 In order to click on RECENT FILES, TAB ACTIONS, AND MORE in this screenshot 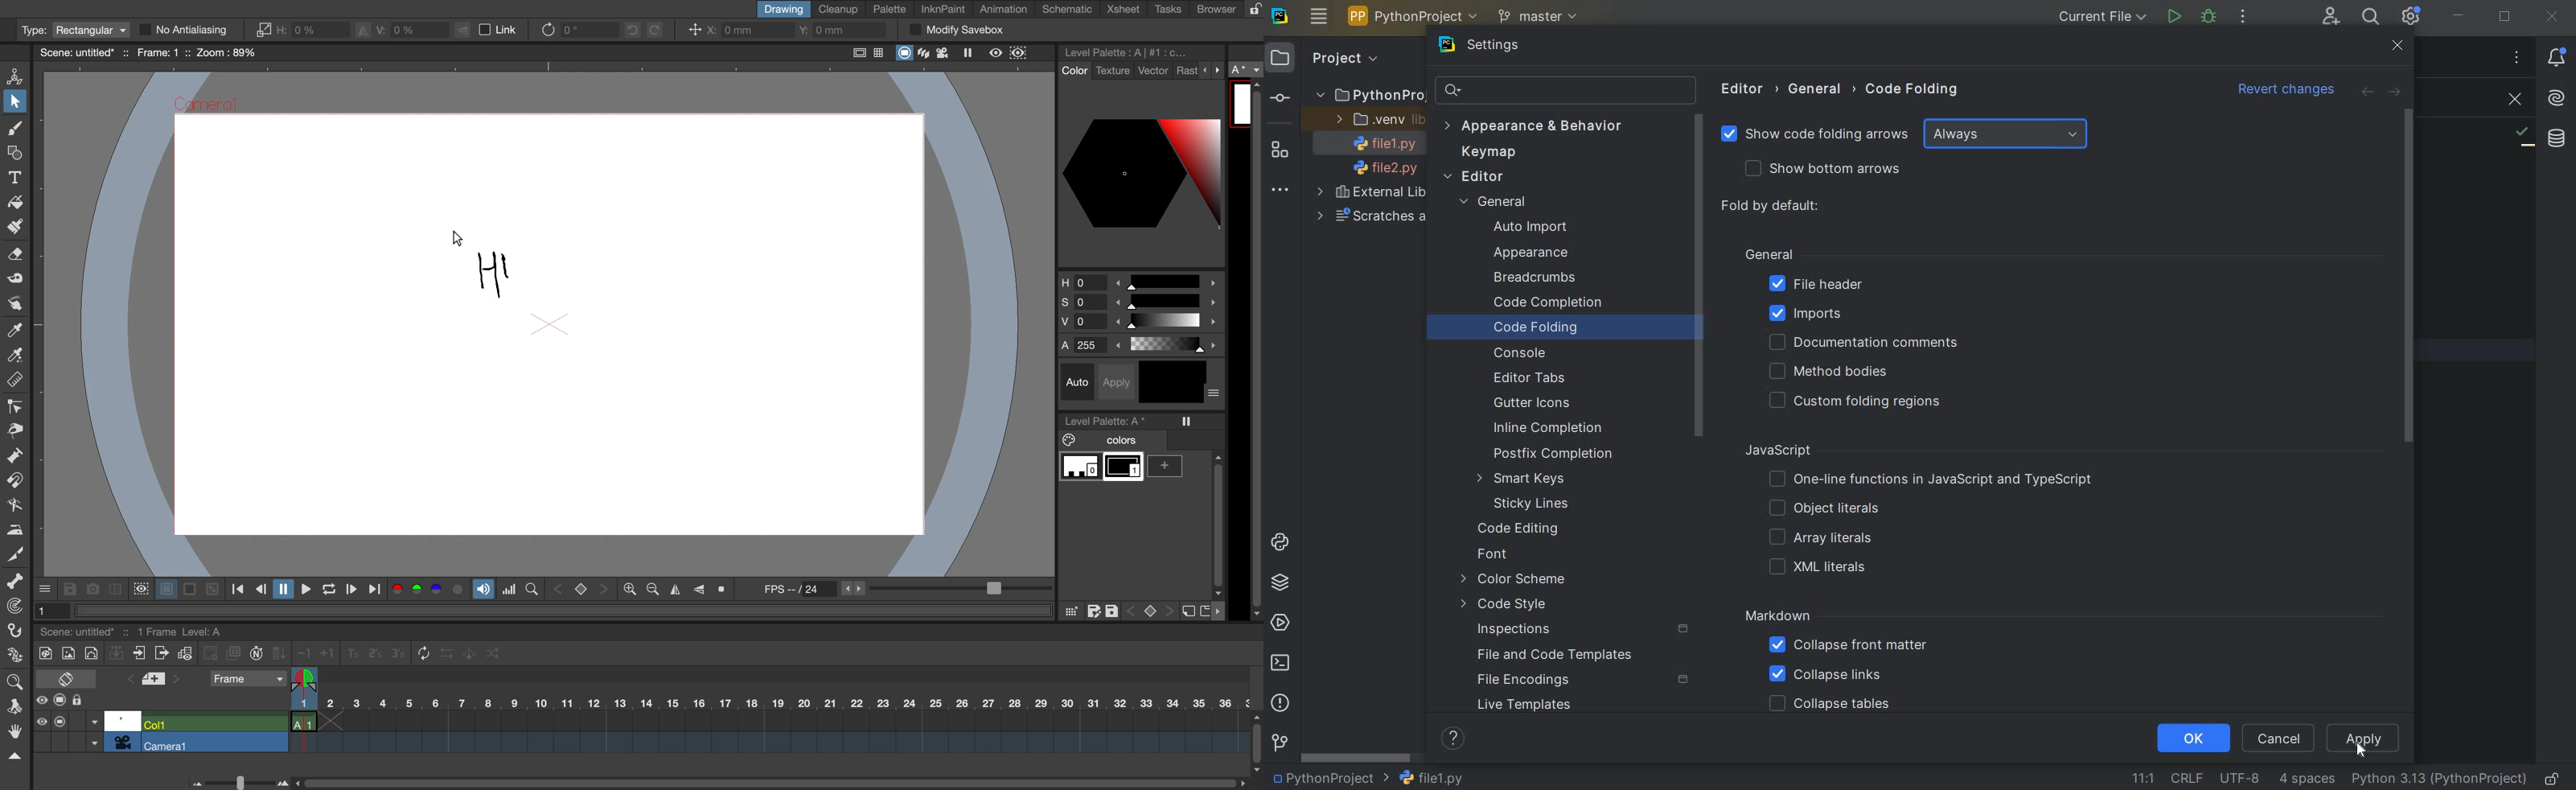, I will do `click(2516, 57)`.